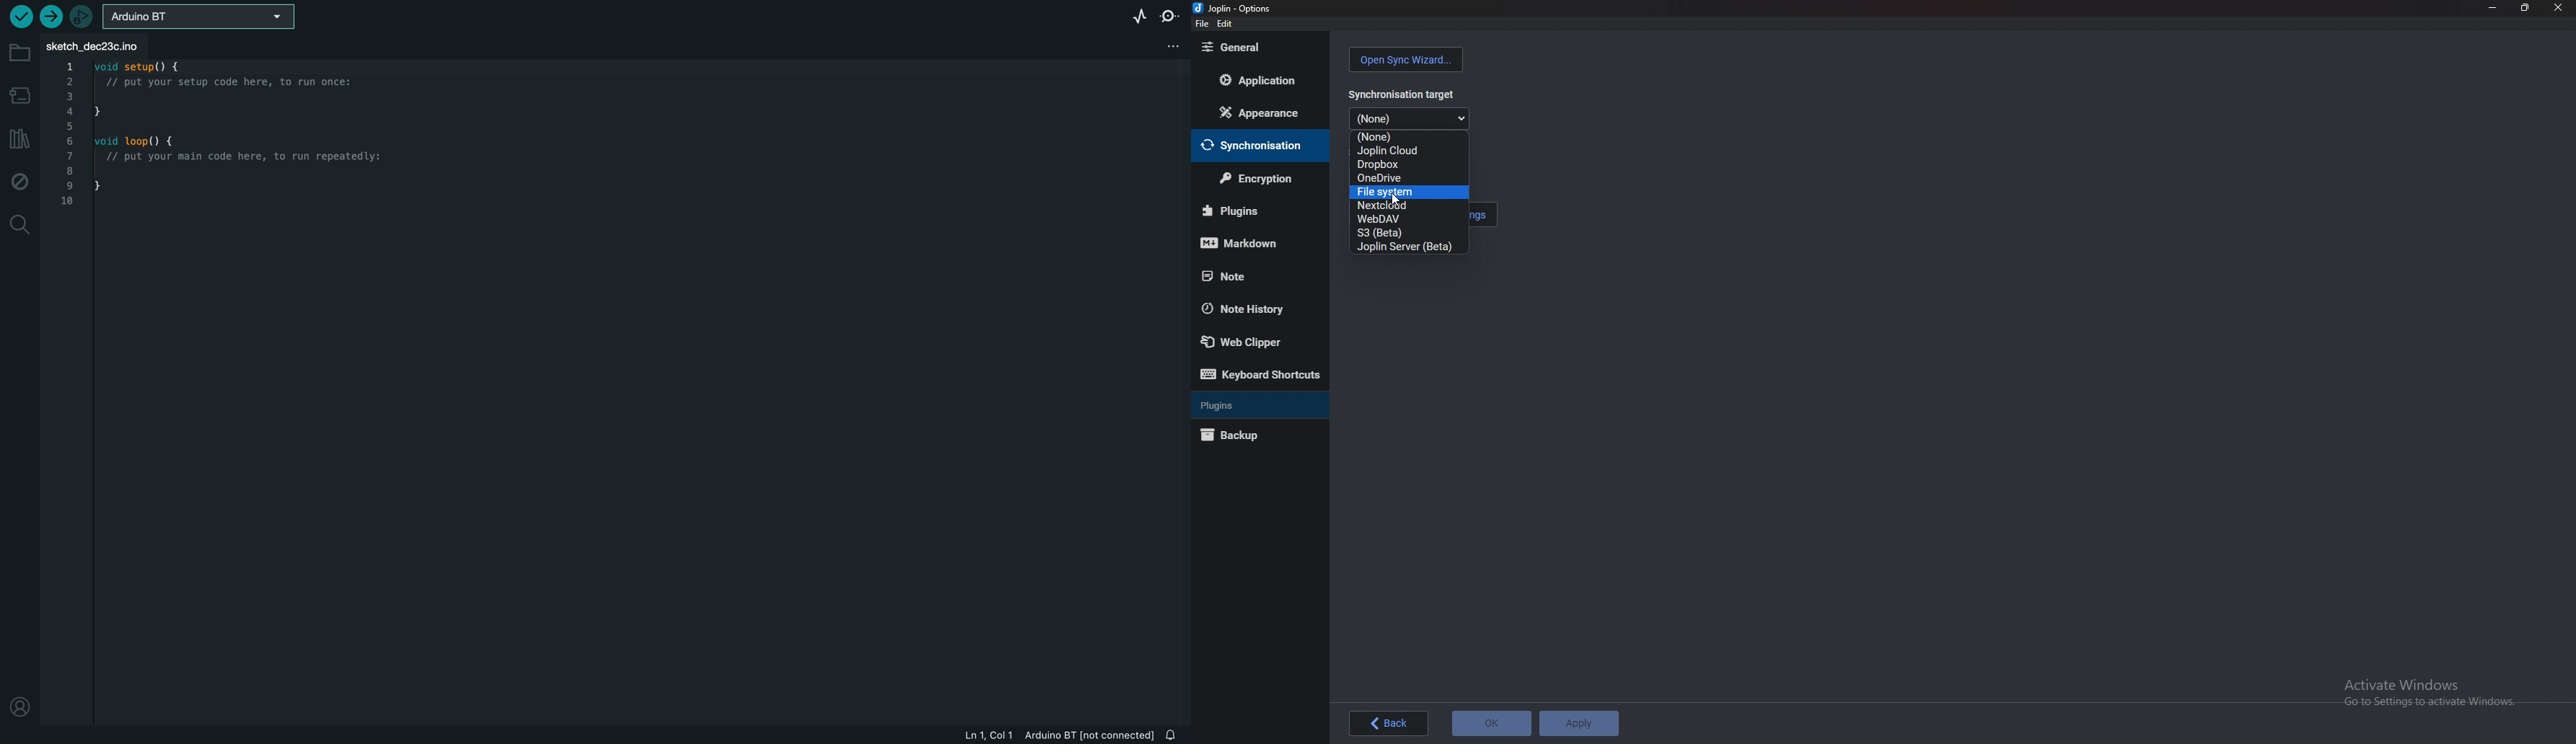 This screenshot has height=756, width=2576. What do you see at coordinates (1223, 25) in the screenshot?
I see `Edit` at bounding box center [1223, 25].